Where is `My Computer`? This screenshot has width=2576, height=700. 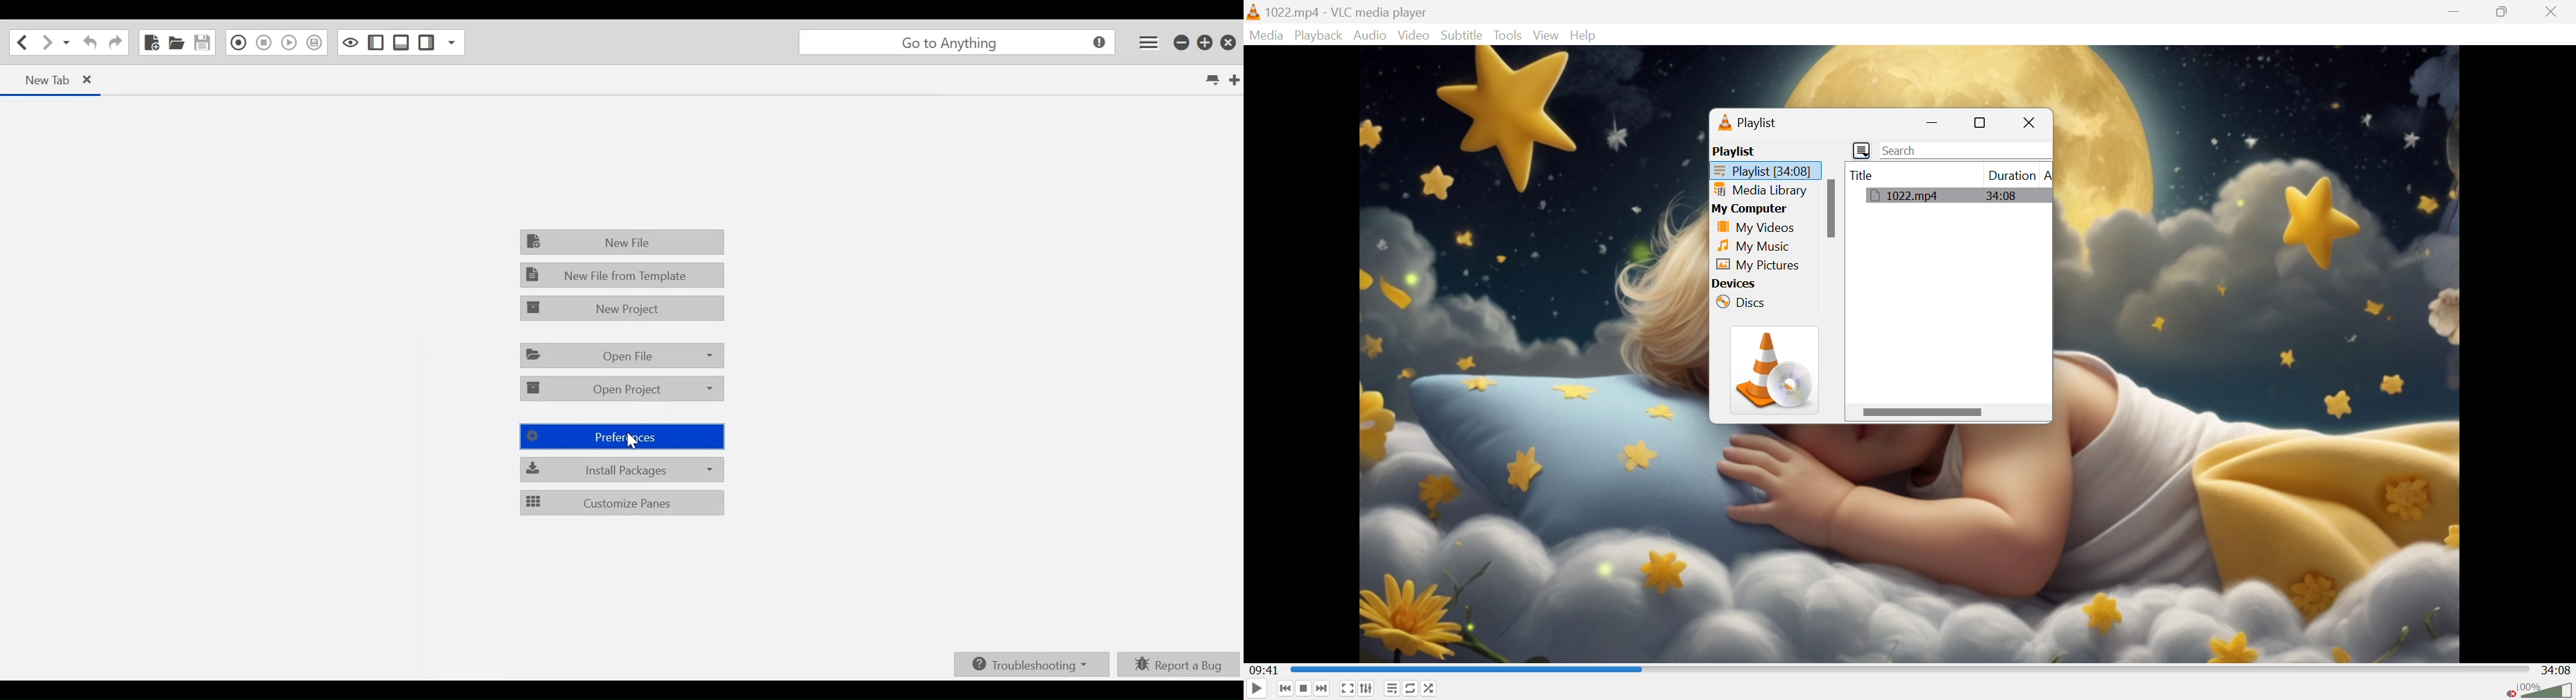 My Computer is located at coordinates (1751, 208).